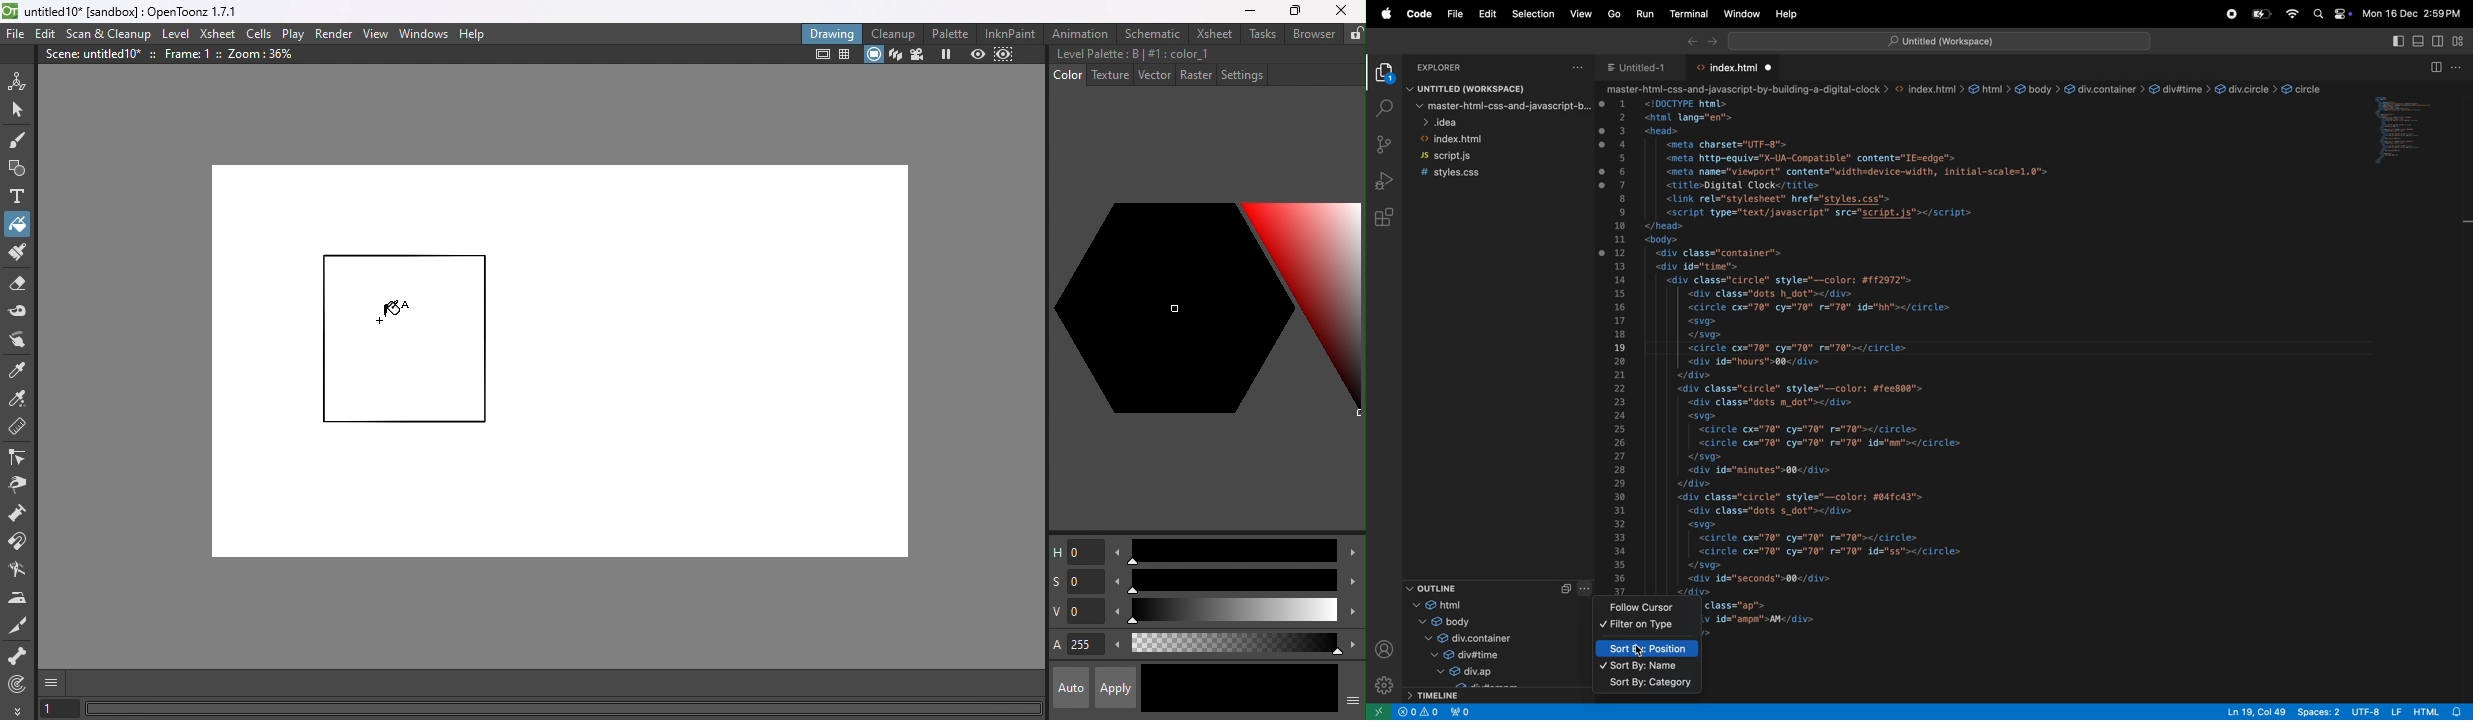 The height and width of the screenshot is (728, 2492). I want to click on window, so click(1738, 14).